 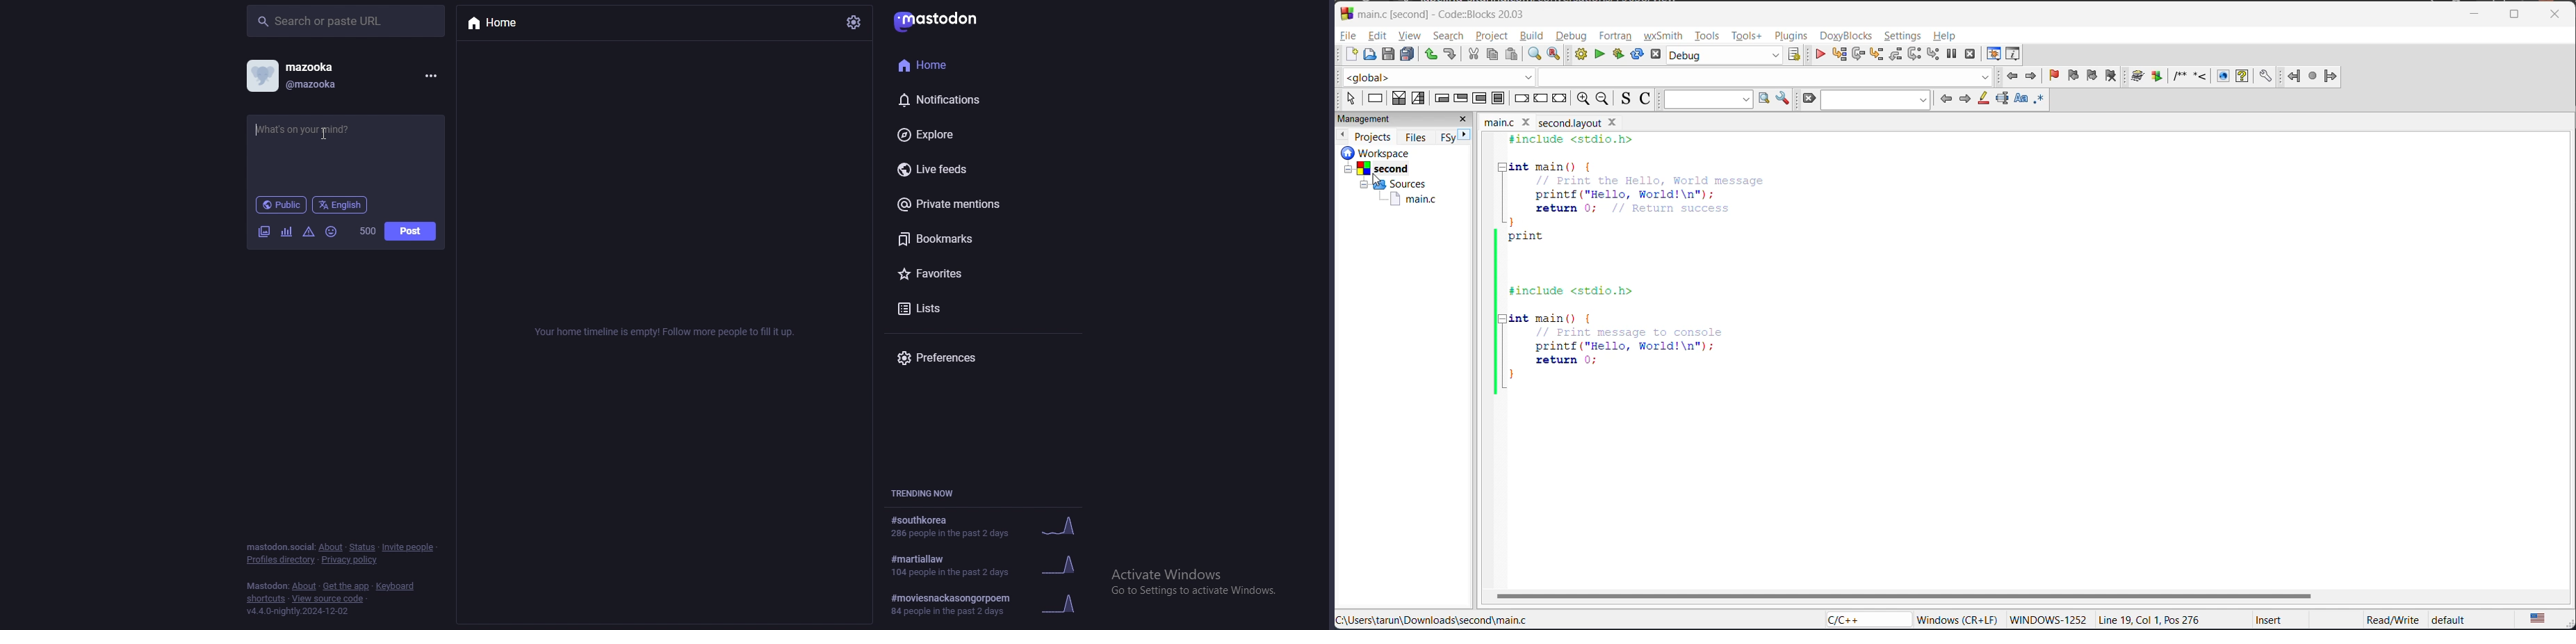 I want to click on next bookmark, so click(x=2090, y=74).